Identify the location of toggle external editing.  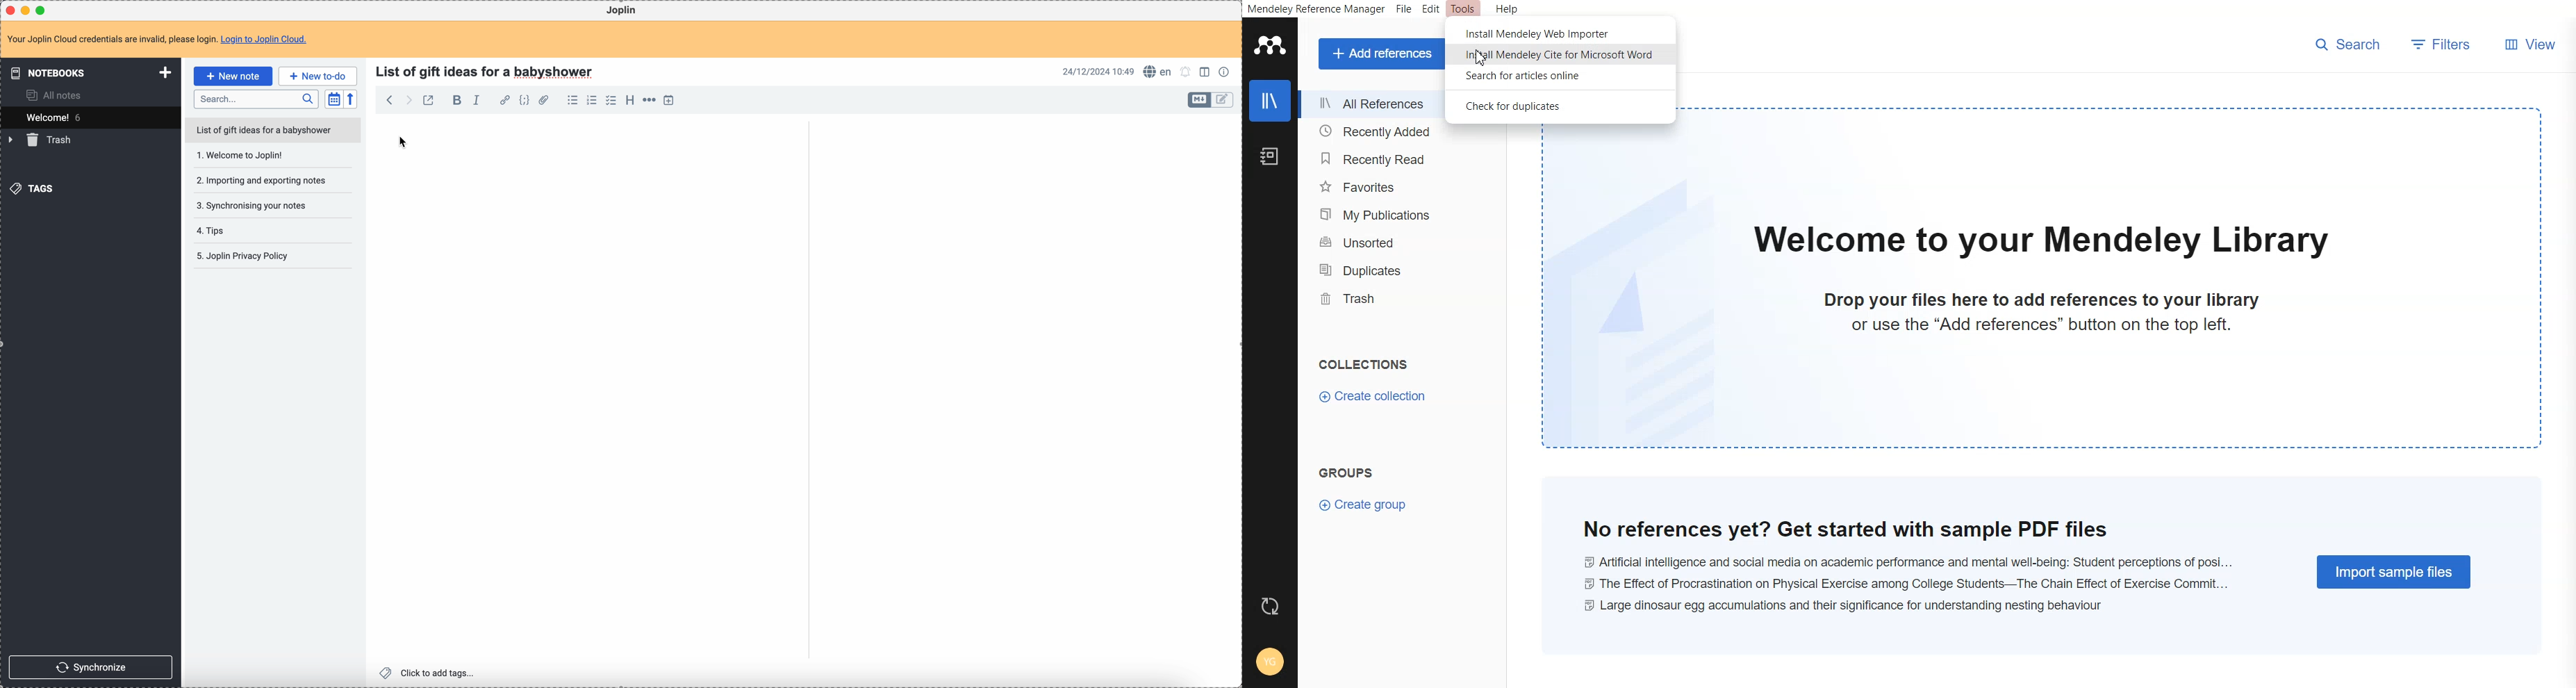
(428, 100).